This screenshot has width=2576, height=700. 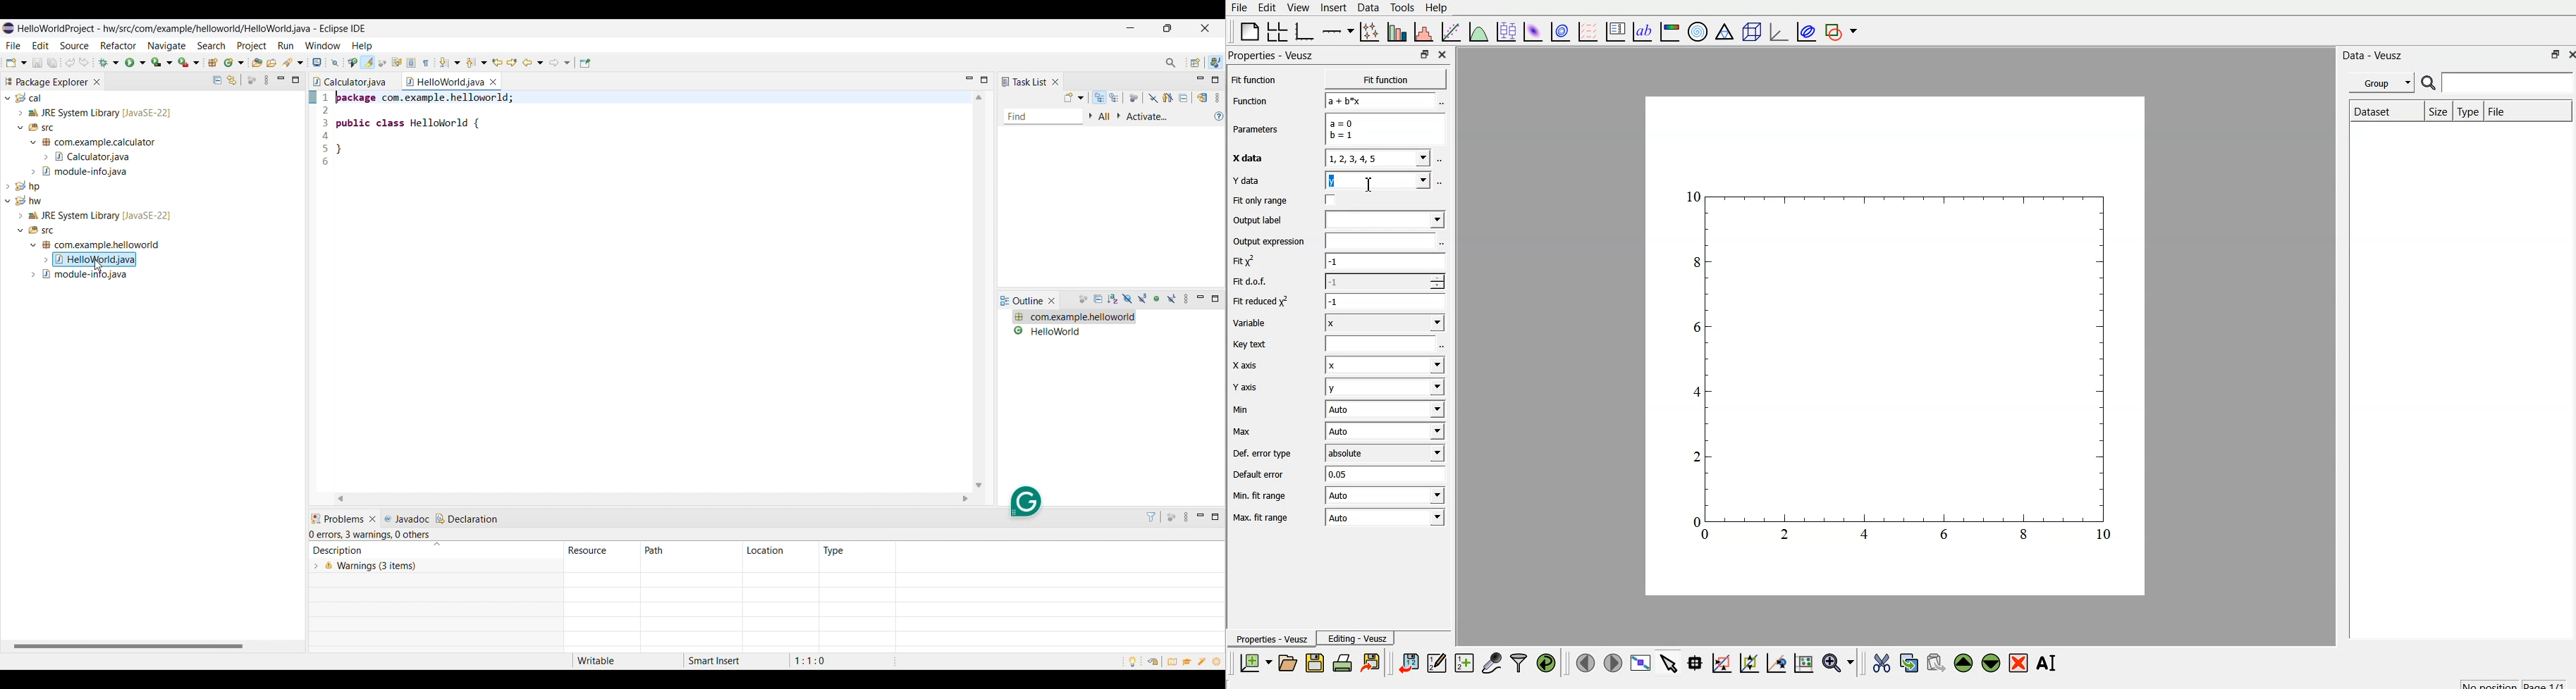 What do you see at coordinates (151, 185) in the screenshot?
I see `hp project` at bounding box center [151, 185].